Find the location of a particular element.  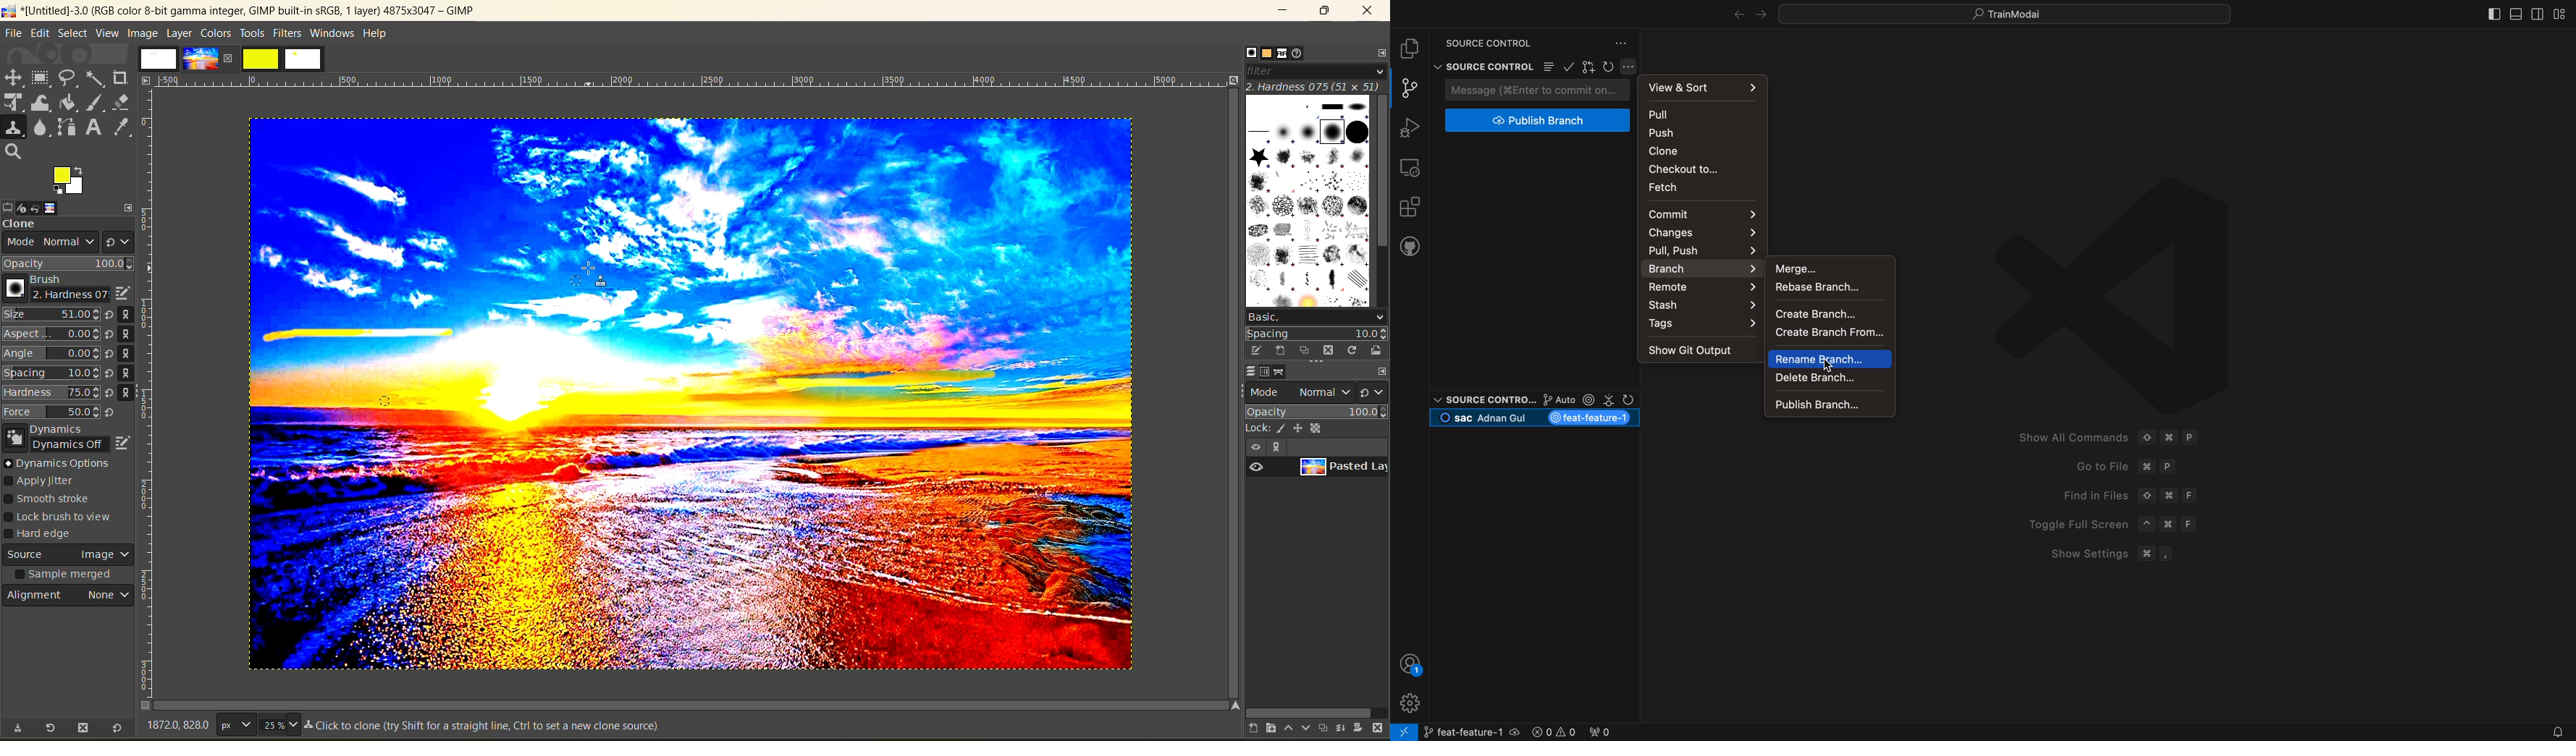

remote is located at coordinates (1410, 167).